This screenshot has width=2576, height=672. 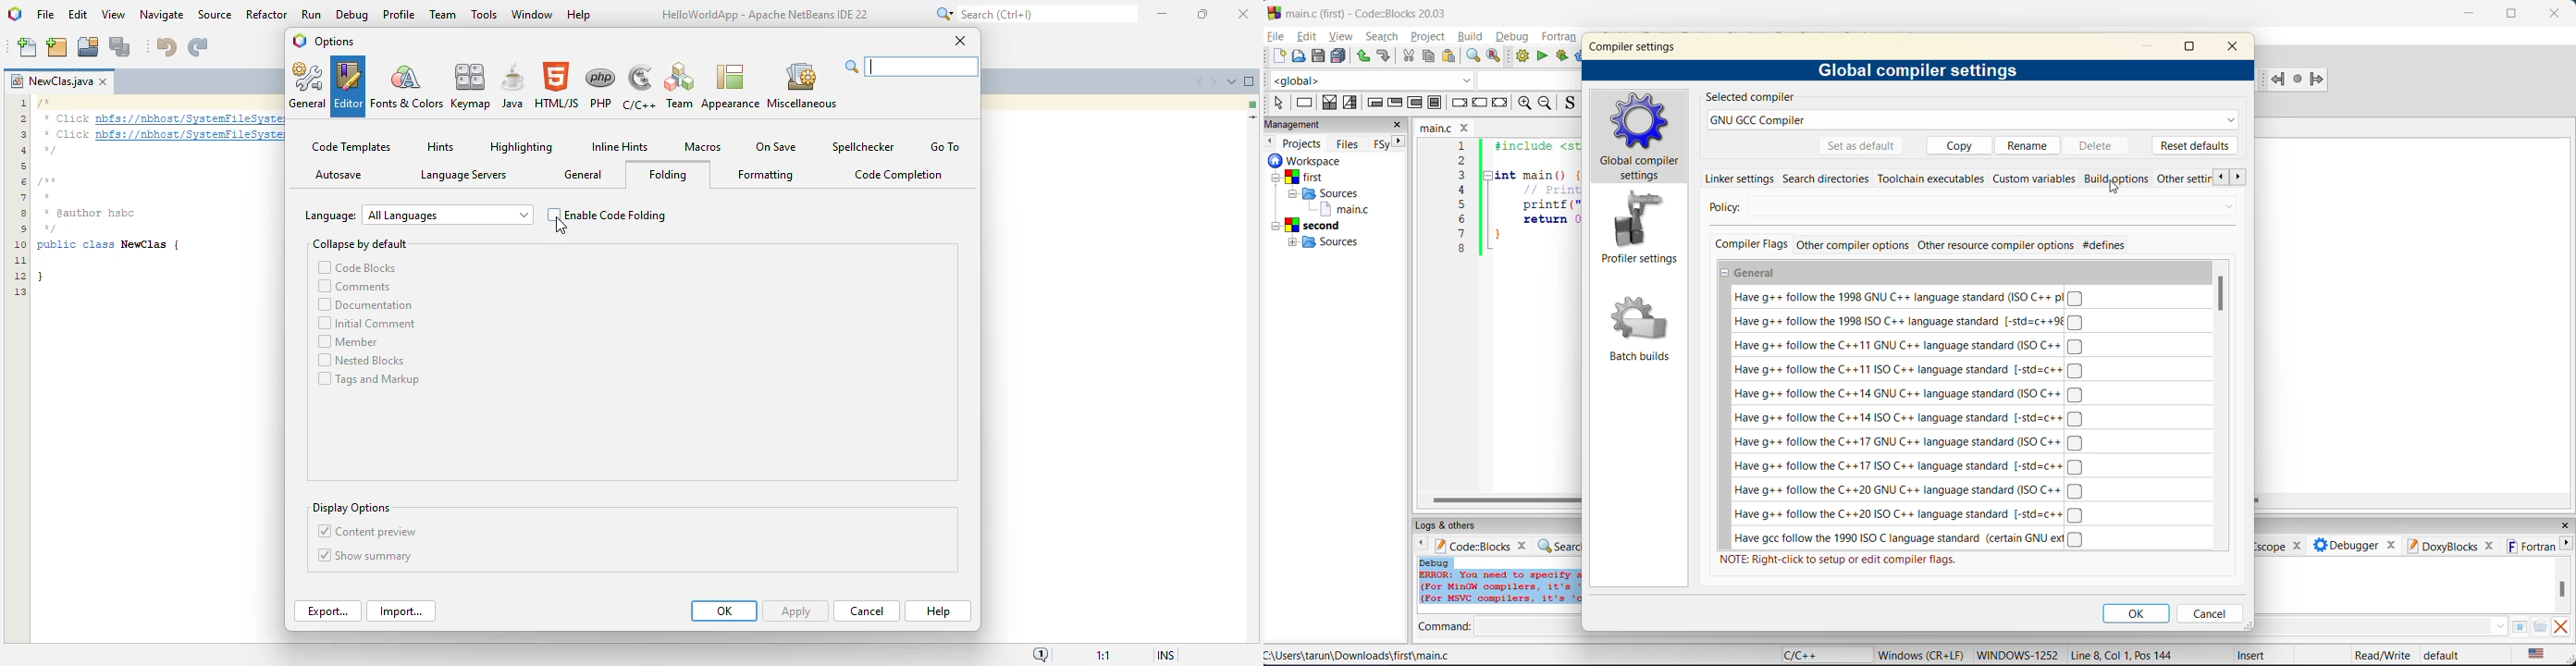 What do you see at coordinates (348, 85) in the screenshot?
I see `editor` at bounding box center [348, 85].